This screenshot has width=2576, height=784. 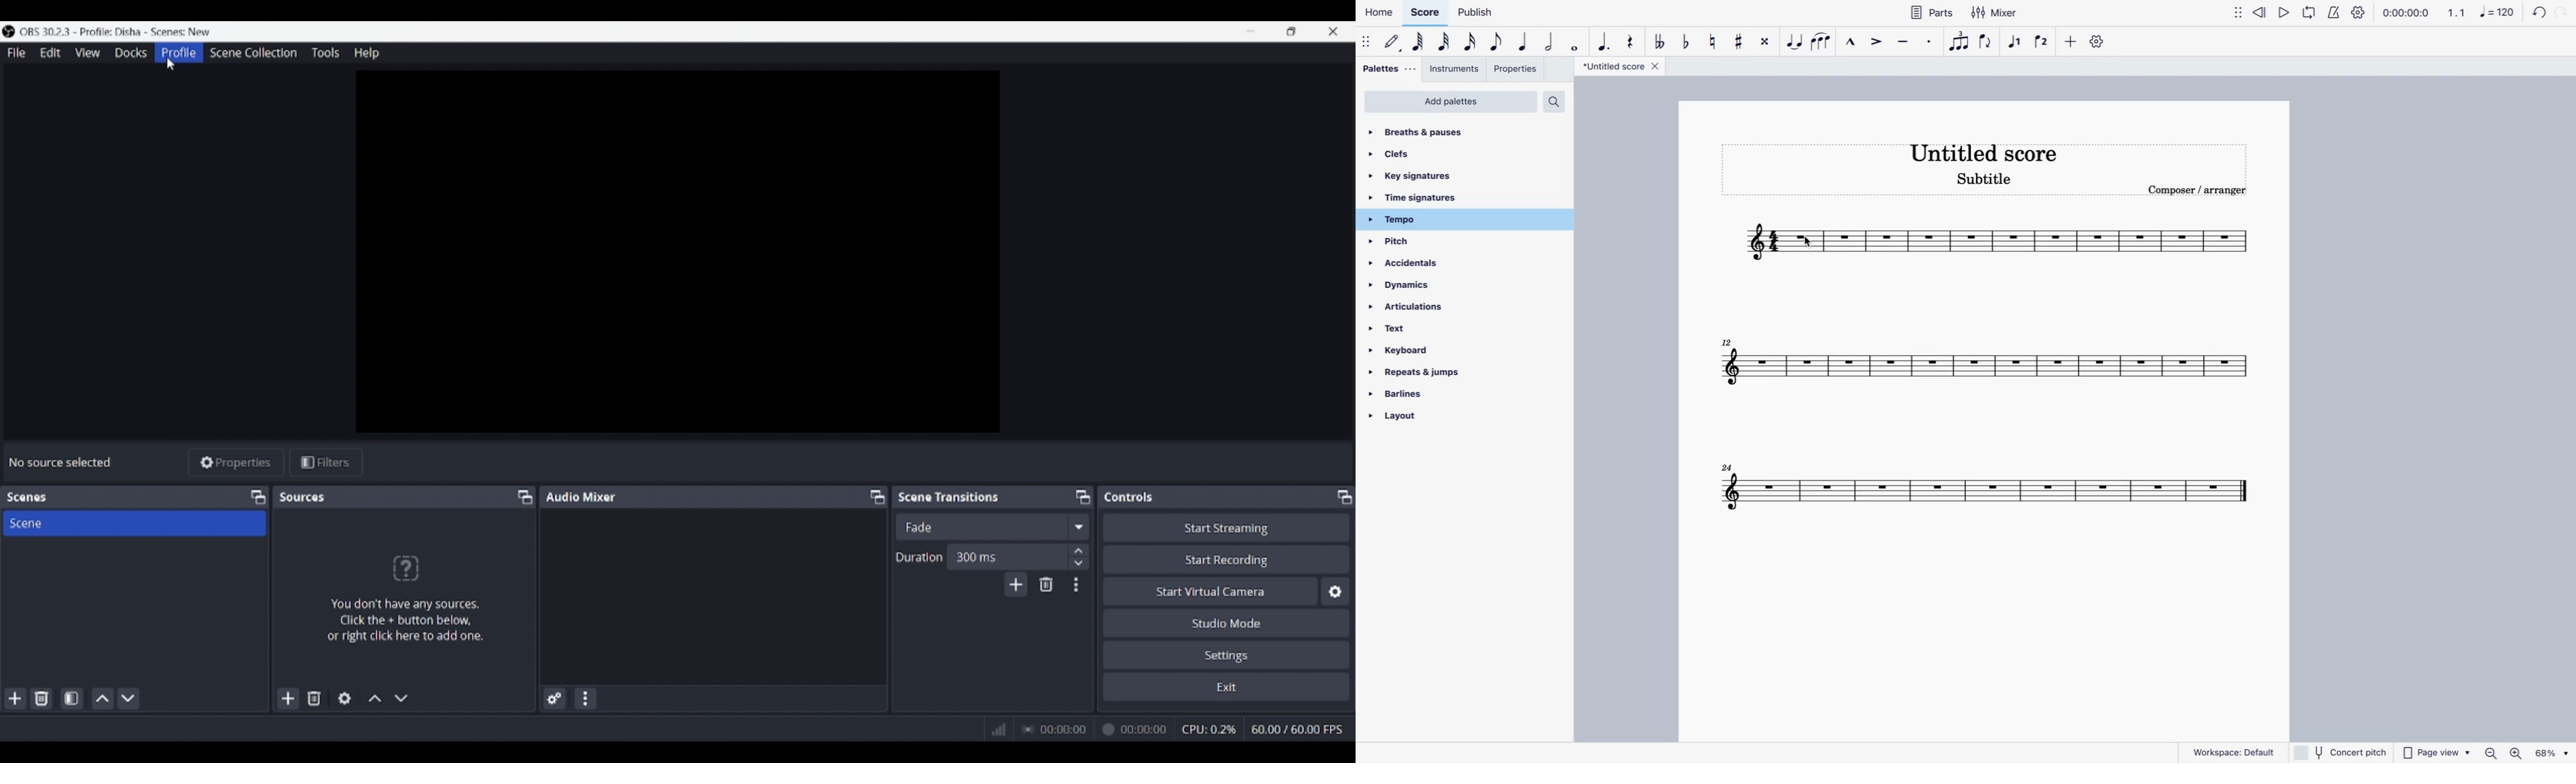 What do you see at coordinates (1097, 729) in the screenshot?
I see `00:00:00` at bounding box center [1097, 729].